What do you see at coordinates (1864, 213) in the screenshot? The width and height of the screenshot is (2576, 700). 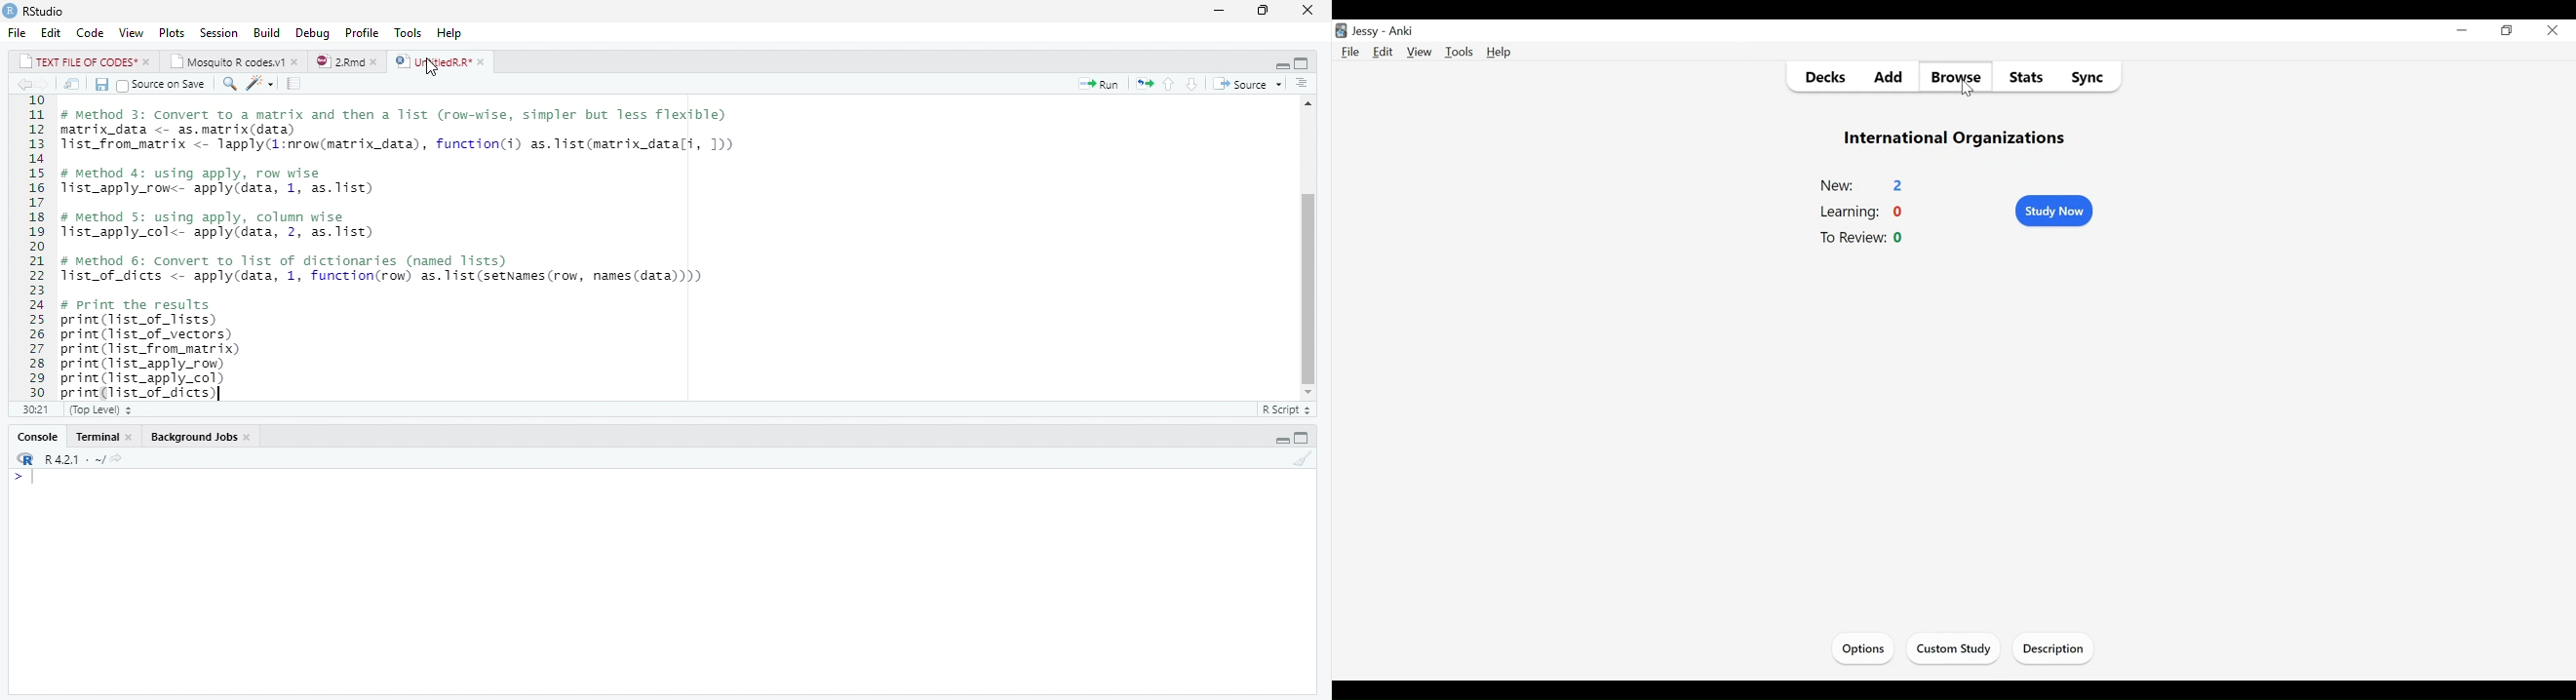 I see `learning Cards Count` at bounding box center [1864, 213].